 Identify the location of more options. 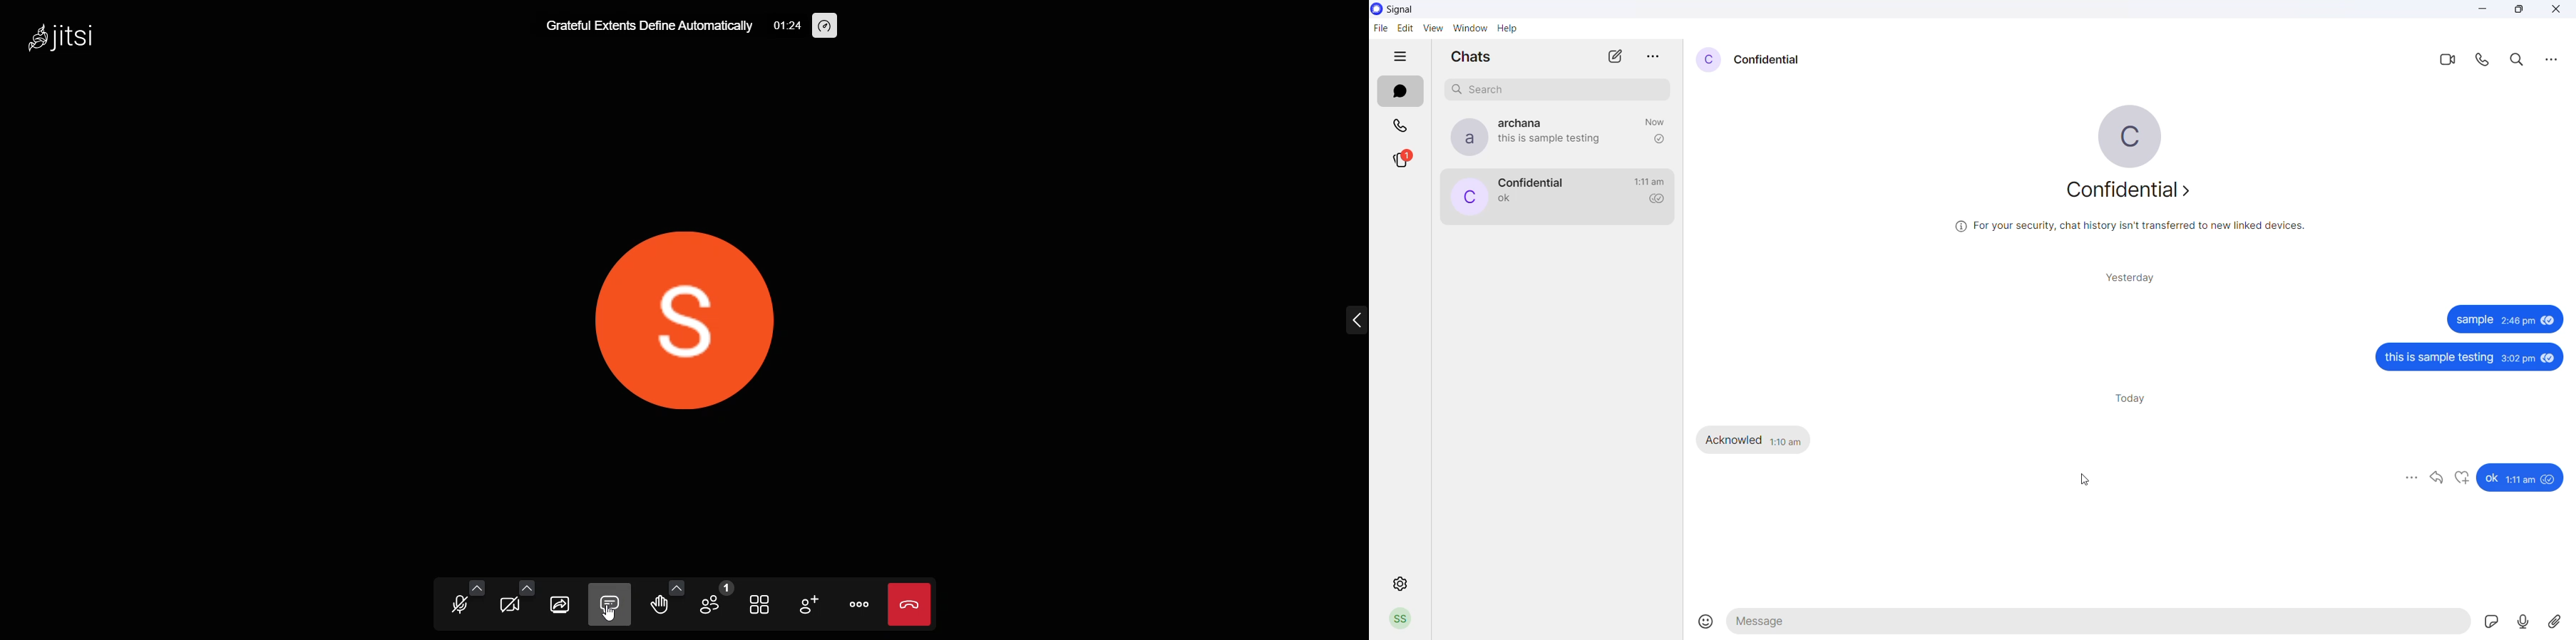
(2551, 58).